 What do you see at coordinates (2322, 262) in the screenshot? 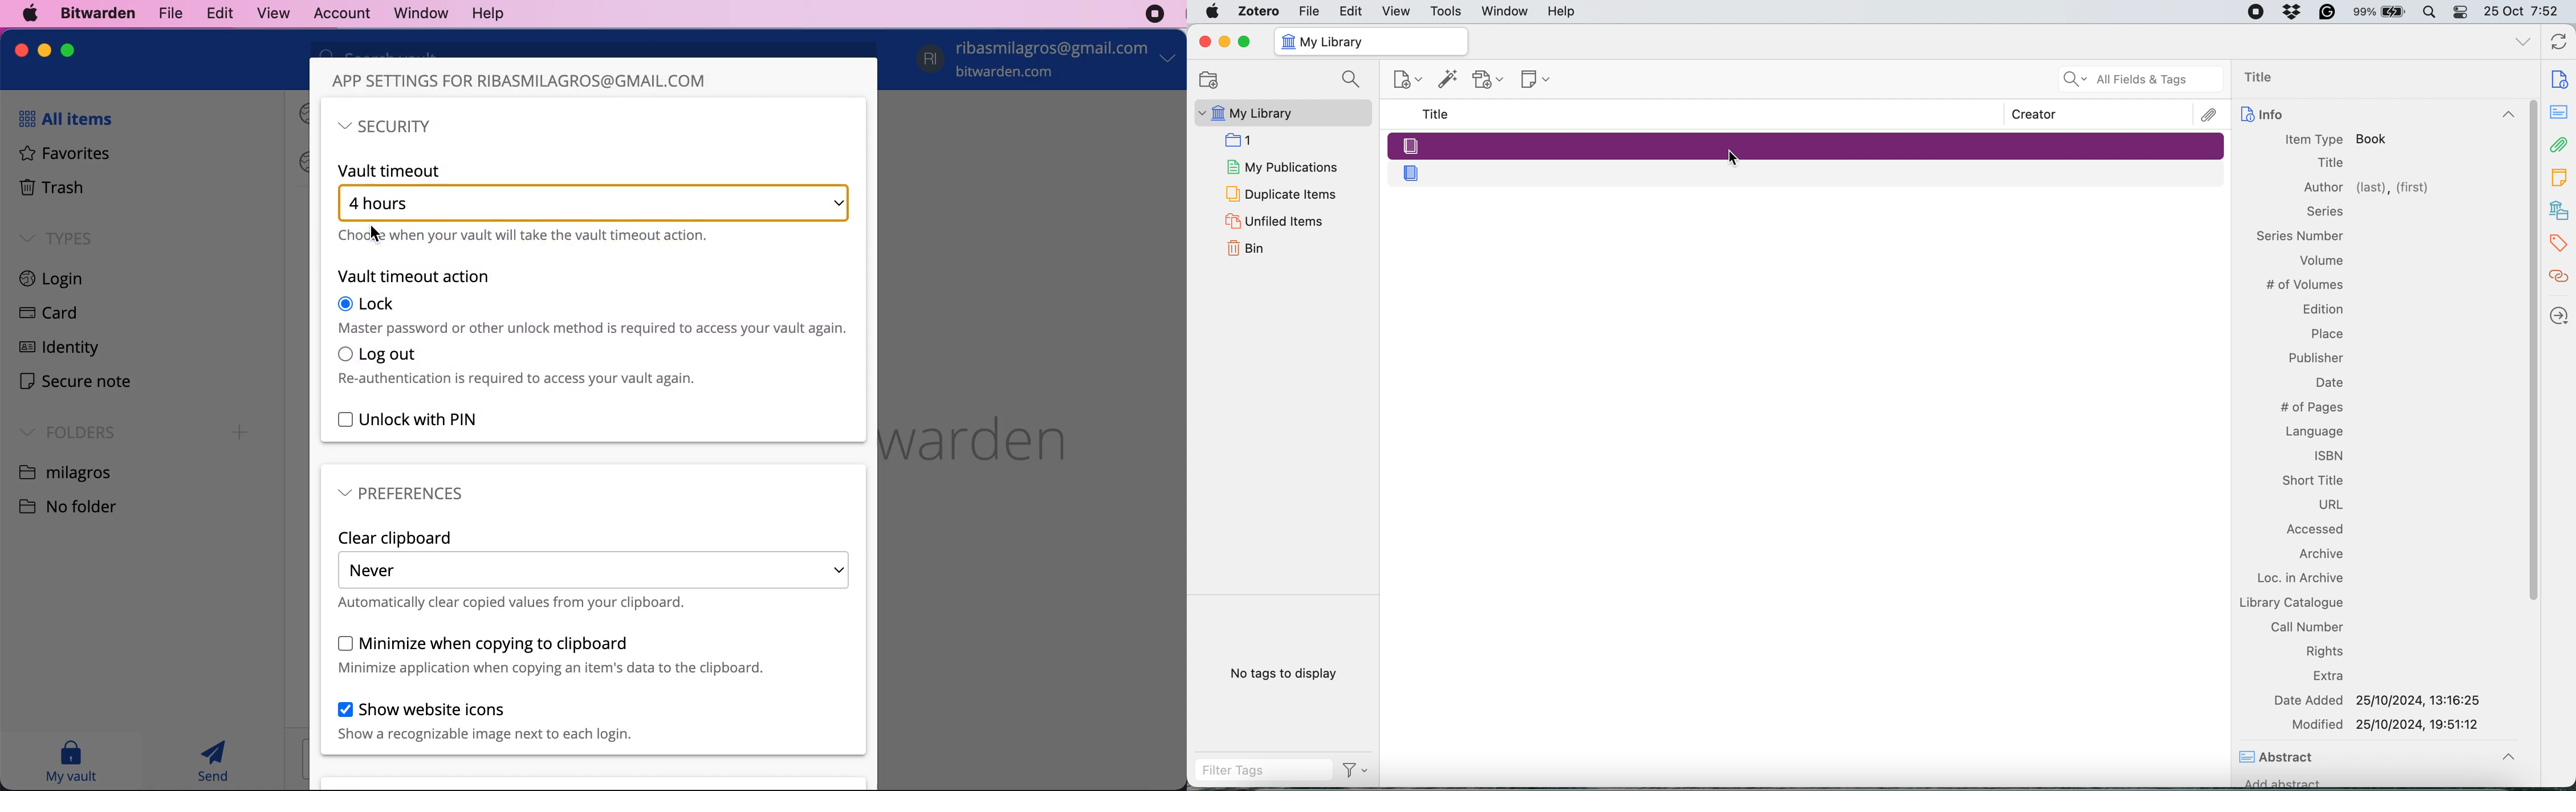
I see `Volume` at bounding box center [2322, 262].